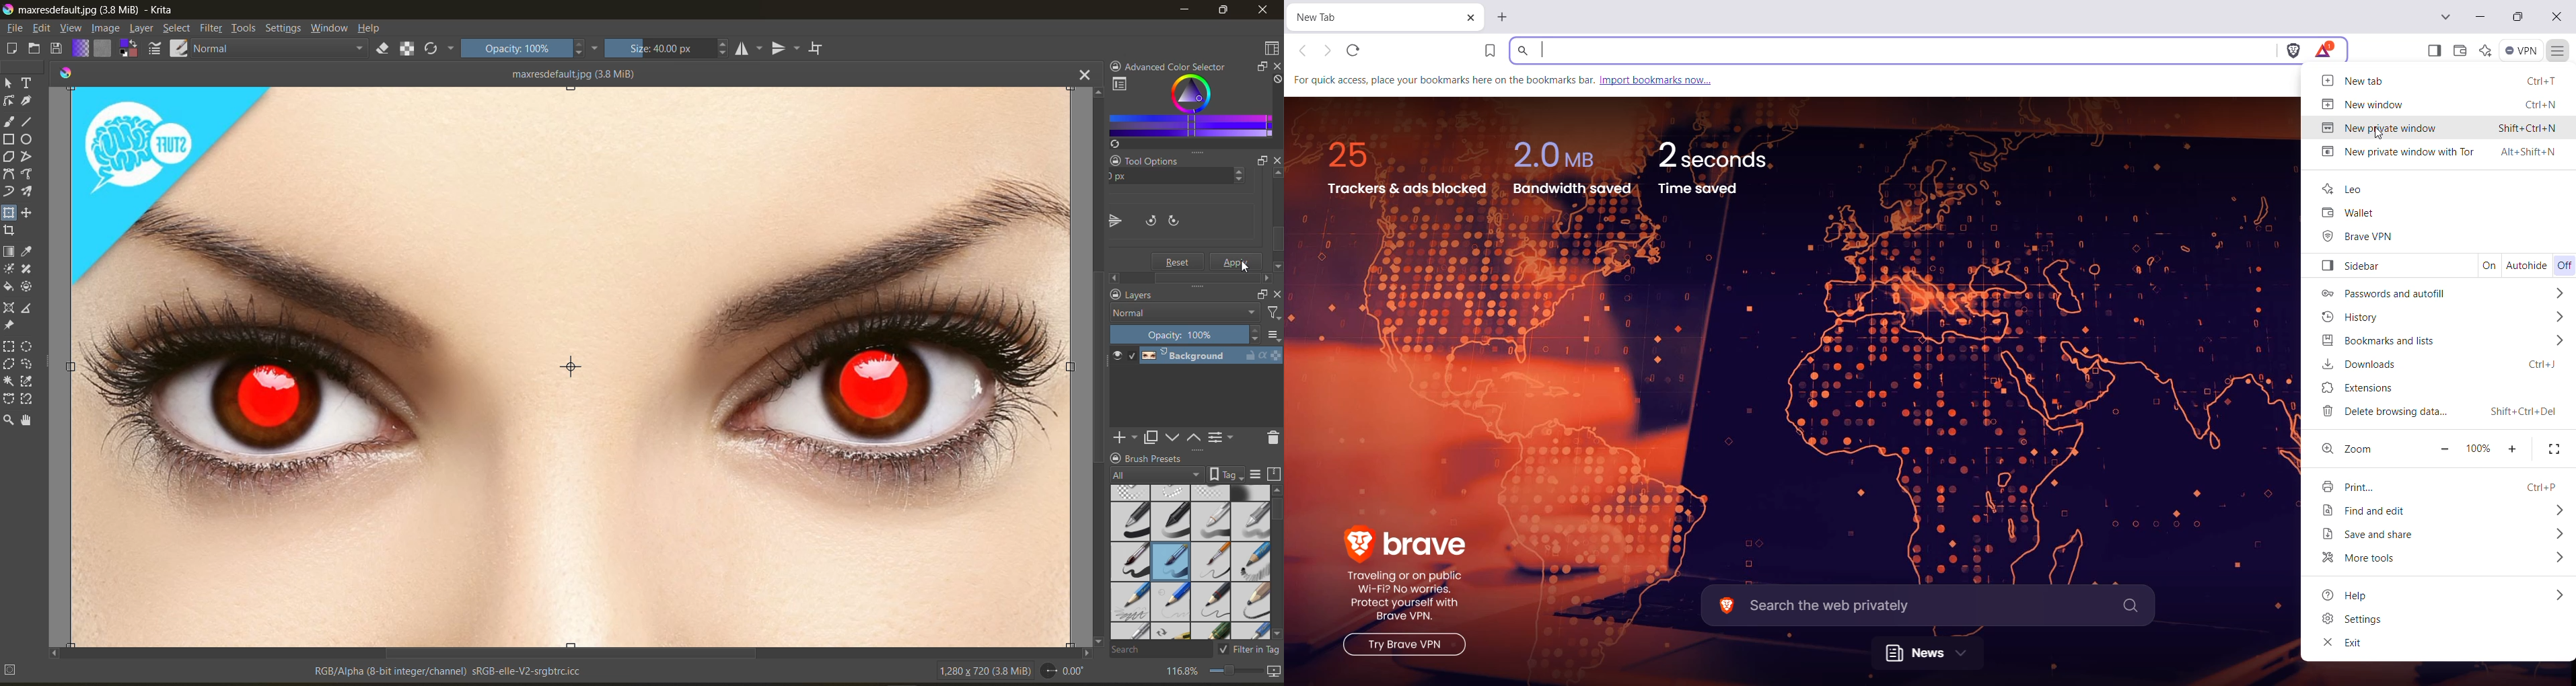 The image size is (2576, 700). Describe the element at coordinates (27, 288) in the screenshot. I see `tool` at that location.